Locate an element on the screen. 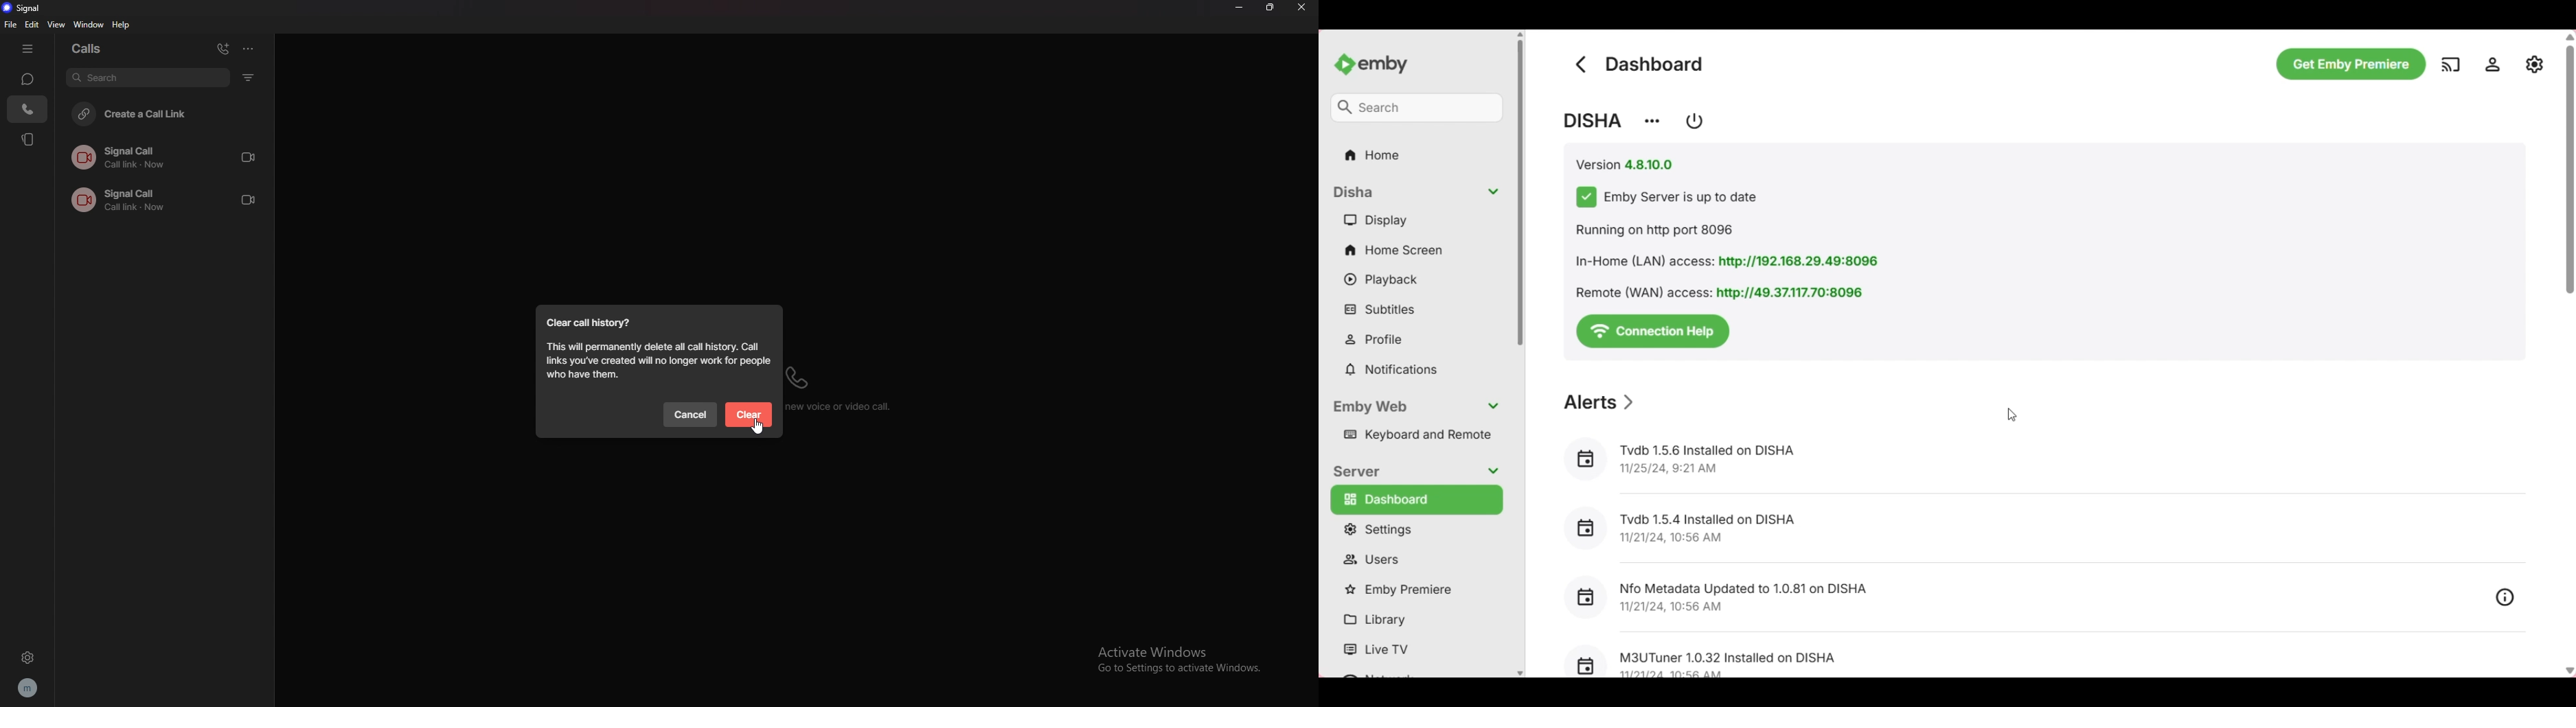 This screenshot has width=2576, height=728. Get connection help is located at coordinates (1654, 330).